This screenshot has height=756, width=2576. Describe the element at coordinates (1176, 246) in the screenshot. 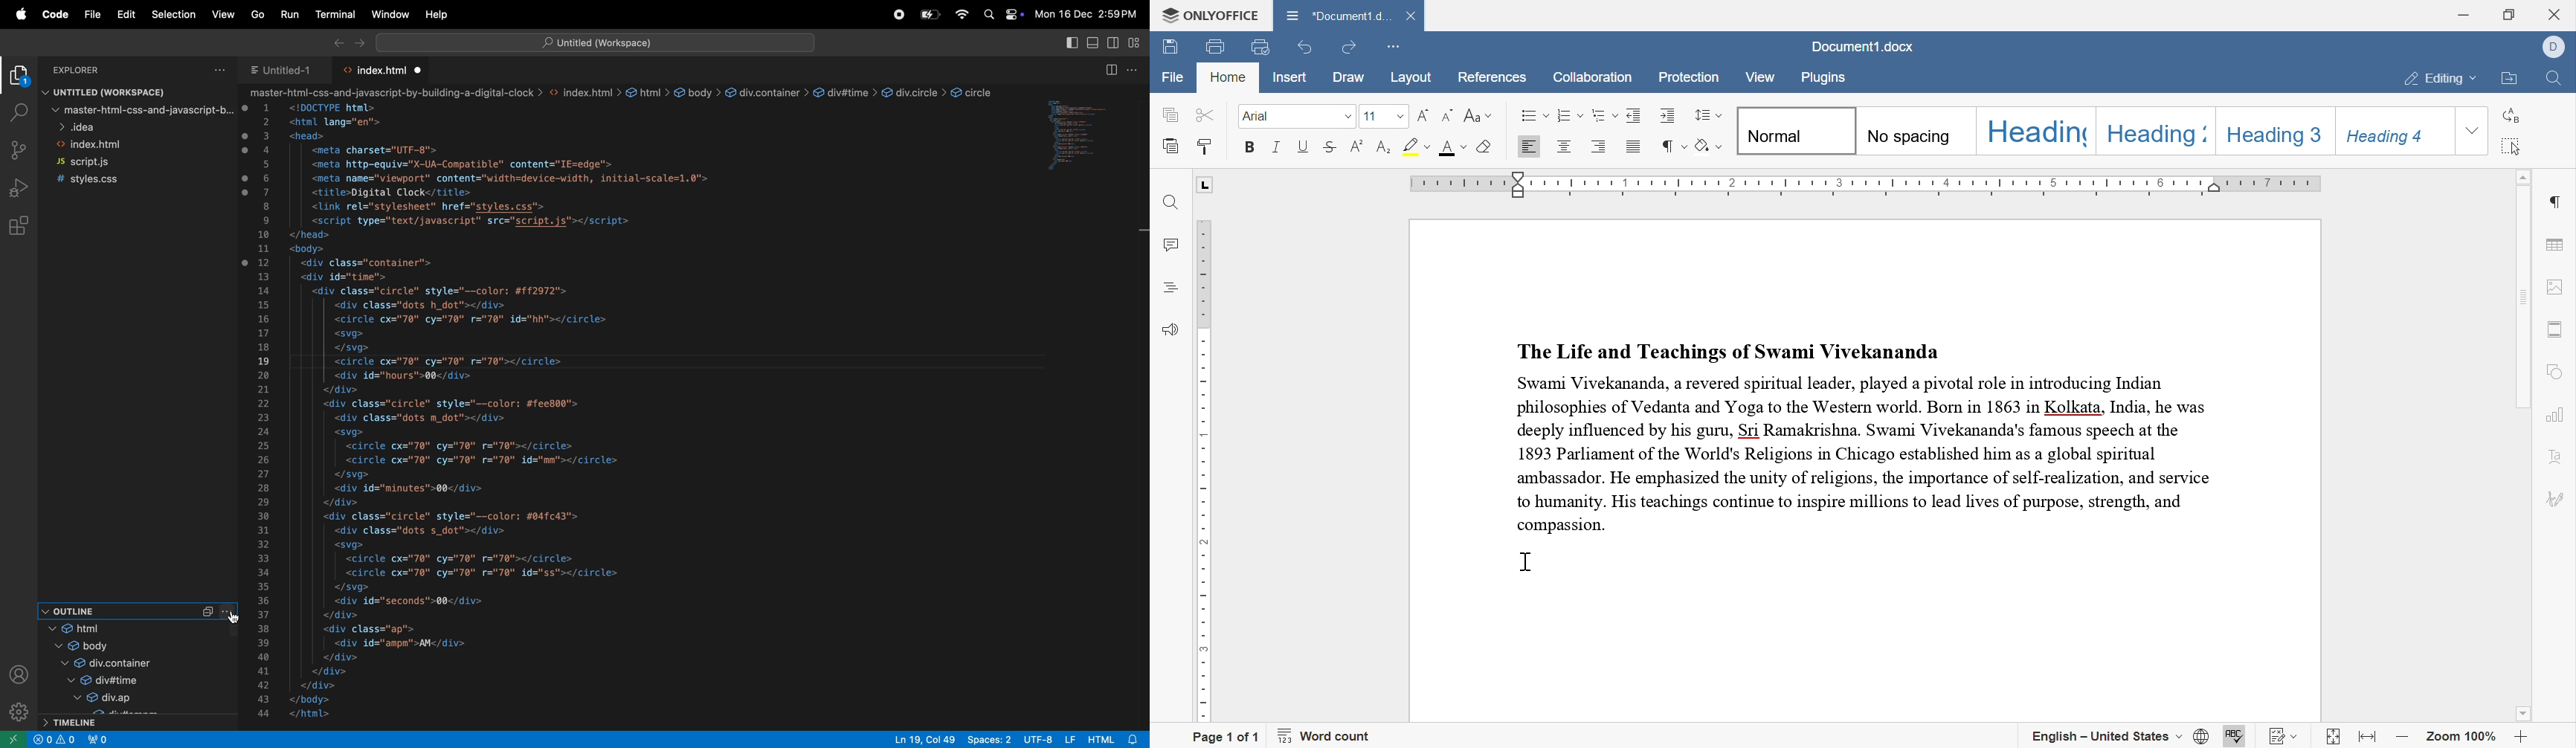

I see `comments` at that location.